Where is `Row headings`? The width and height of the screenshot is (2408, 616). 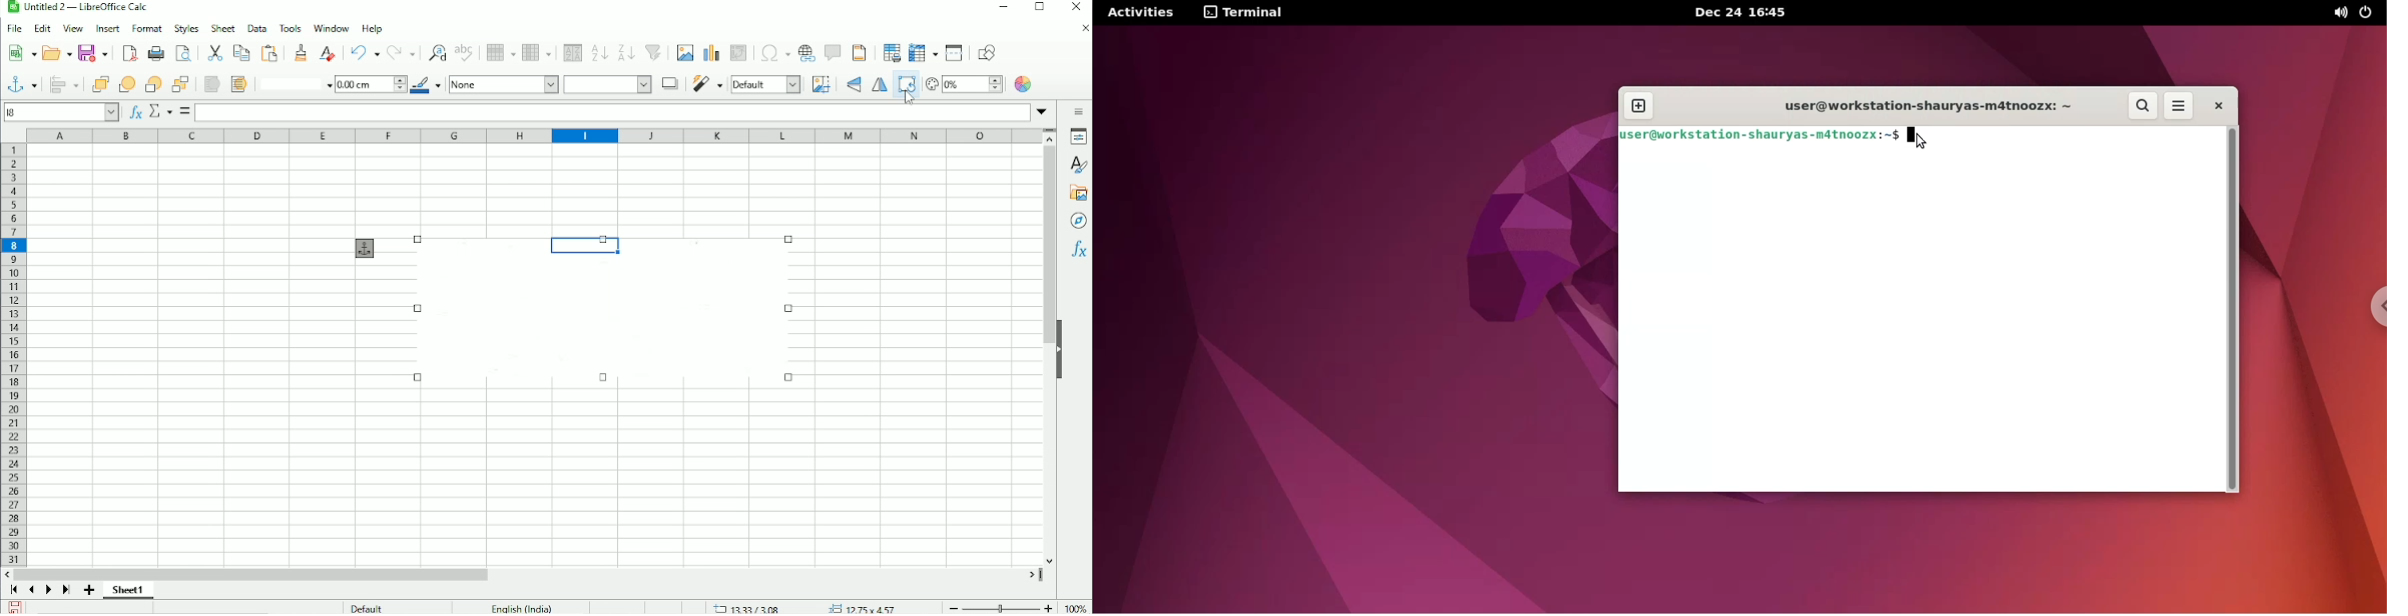
Row headings is located at coordinates (14, 354).